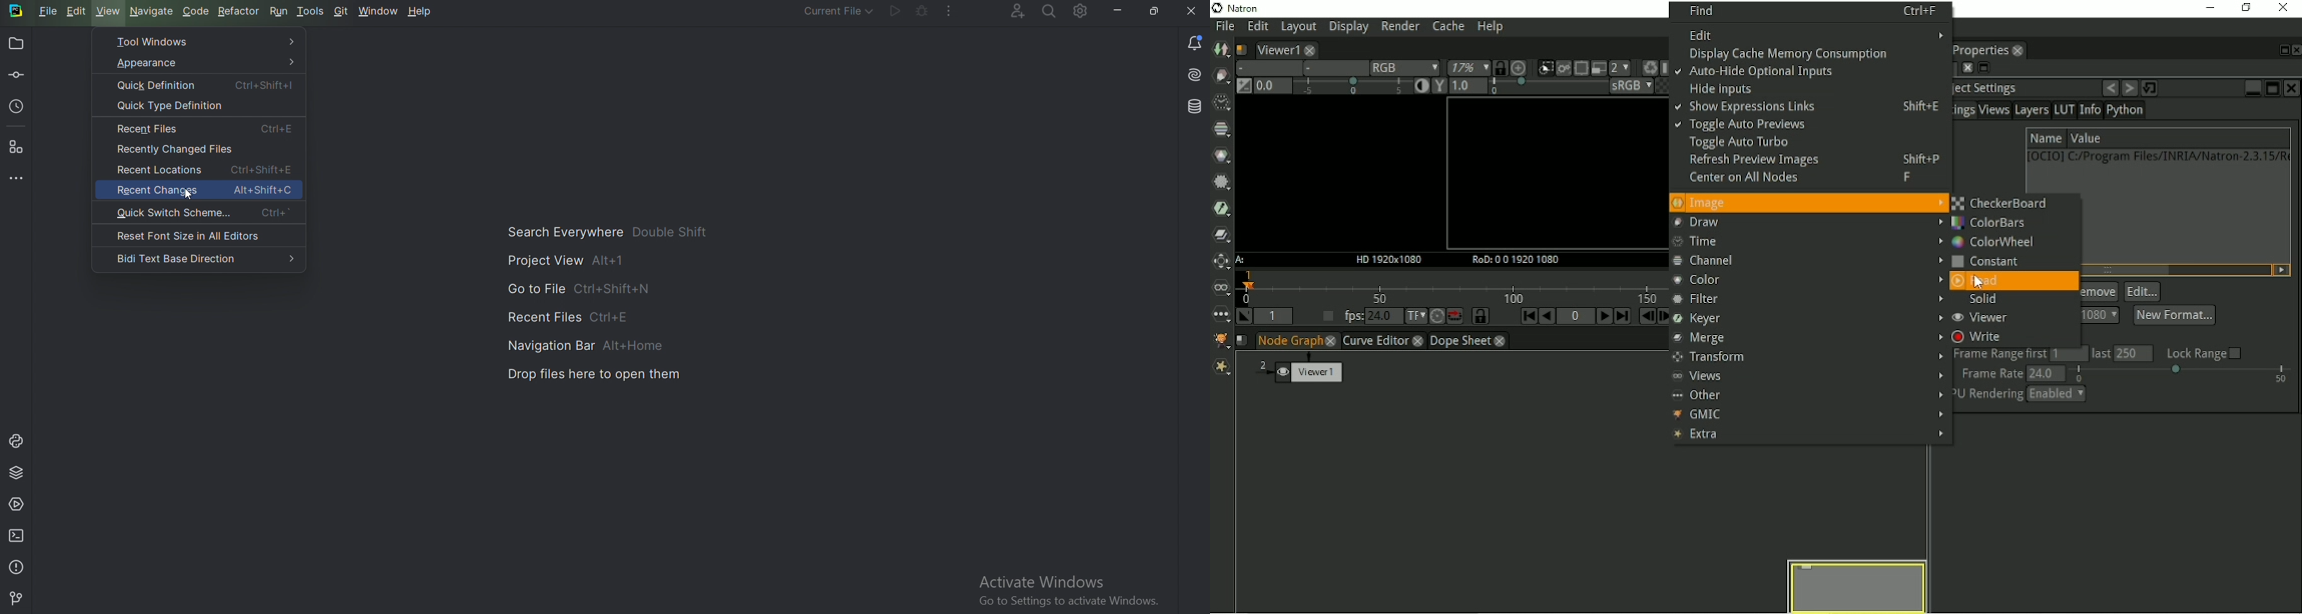 The width and height of the screenshot is (2324, 616). I want to click on Checkerboard, so click(1655, 87).